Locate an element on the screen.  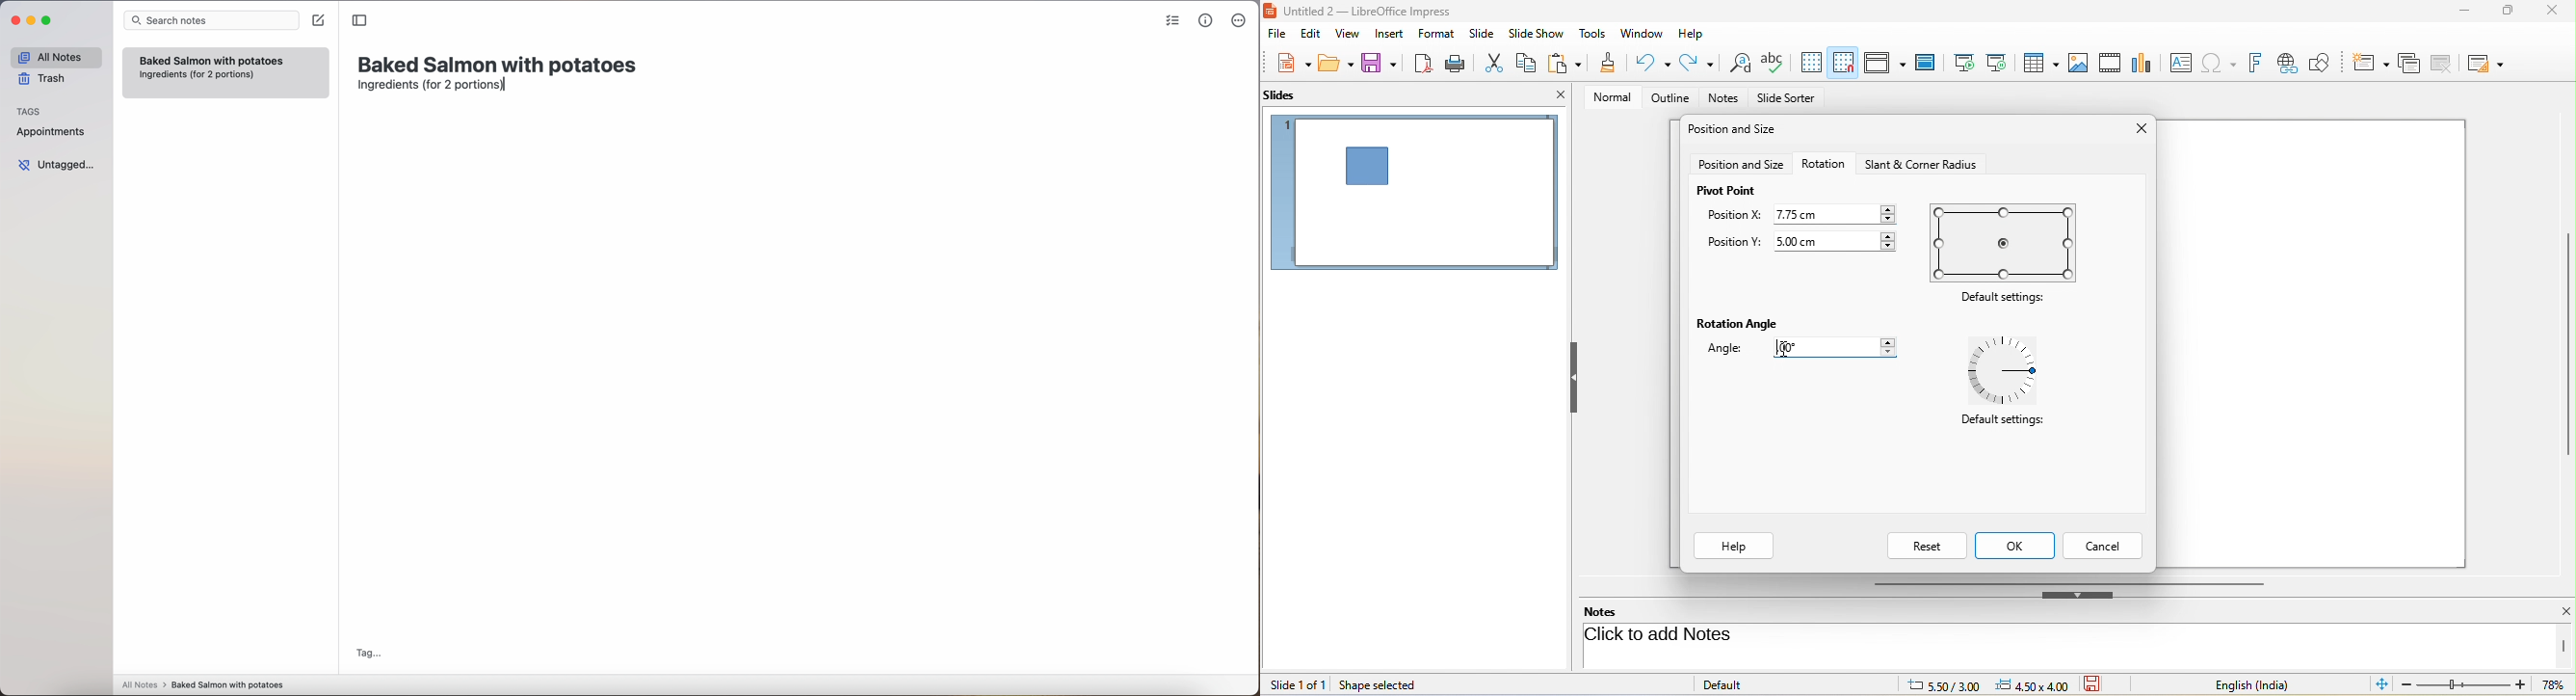
snap to grid is located at coordinates (1843, 63).